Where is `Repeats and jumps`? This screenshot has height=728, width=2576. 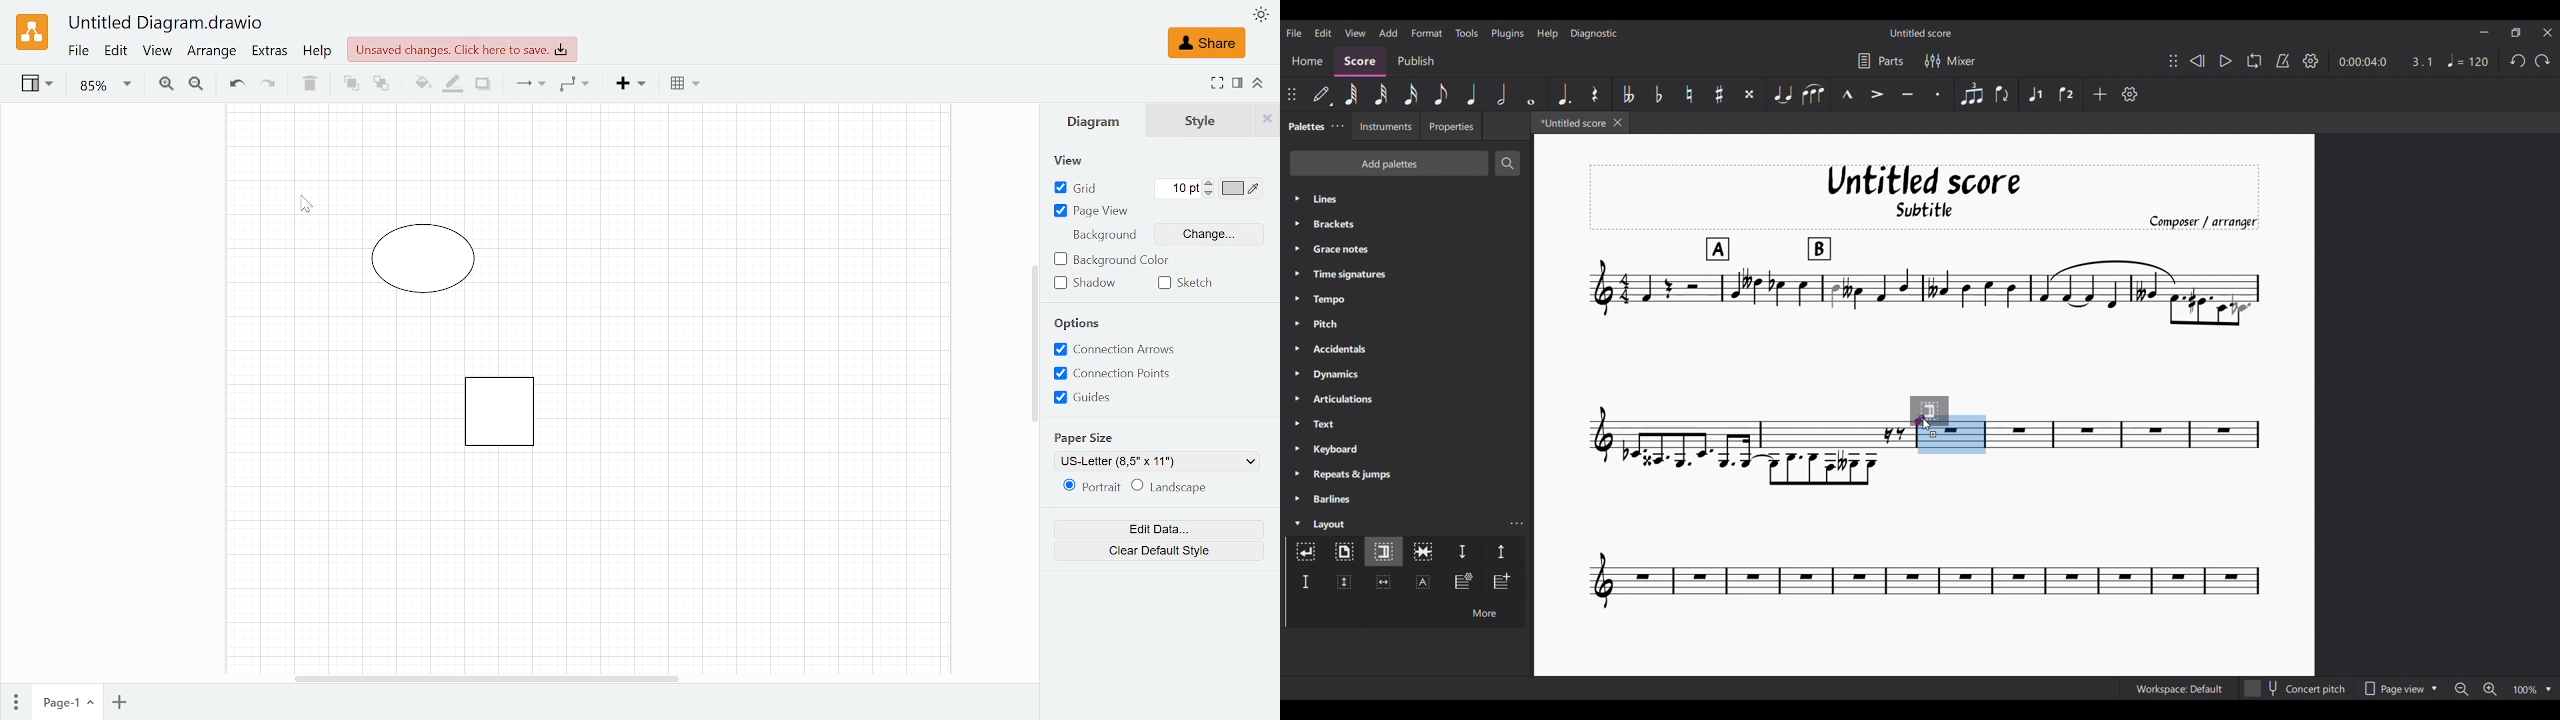 Repeats and jumps is located at coordinates (1406, 475).